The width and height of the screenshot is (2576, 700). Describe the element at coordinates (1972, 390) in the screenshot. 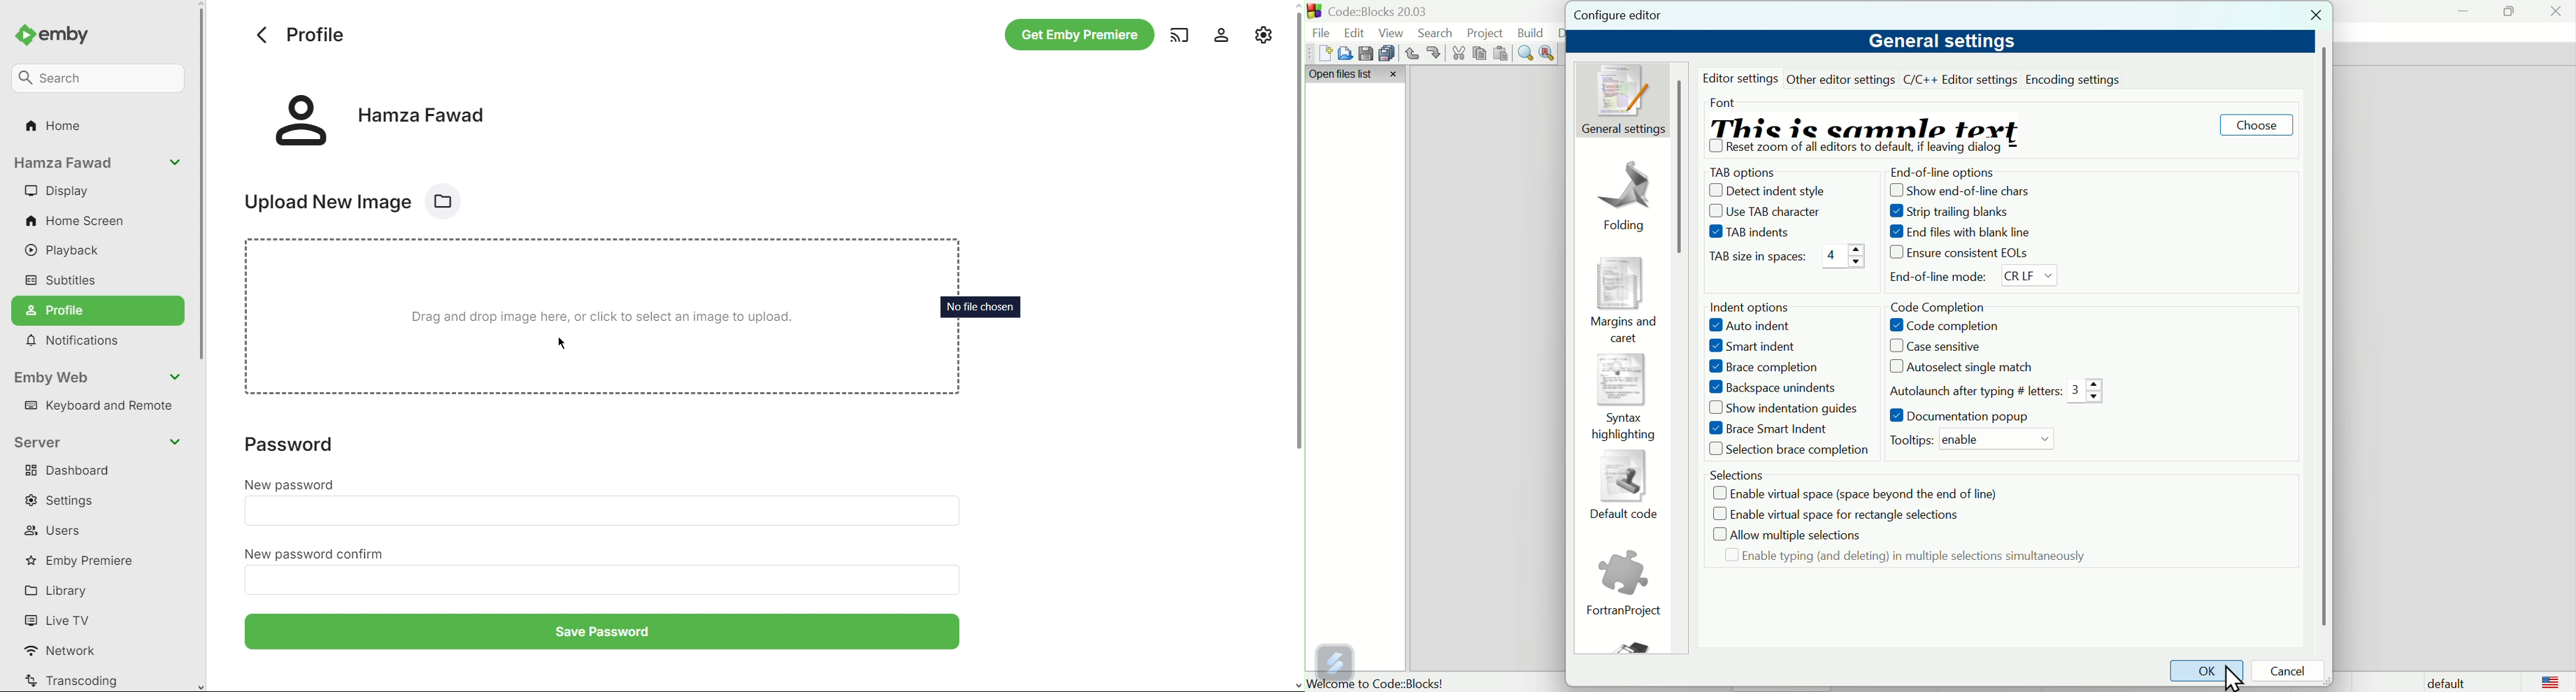

I see `Auto launch after typing # letters: 3` at that location.